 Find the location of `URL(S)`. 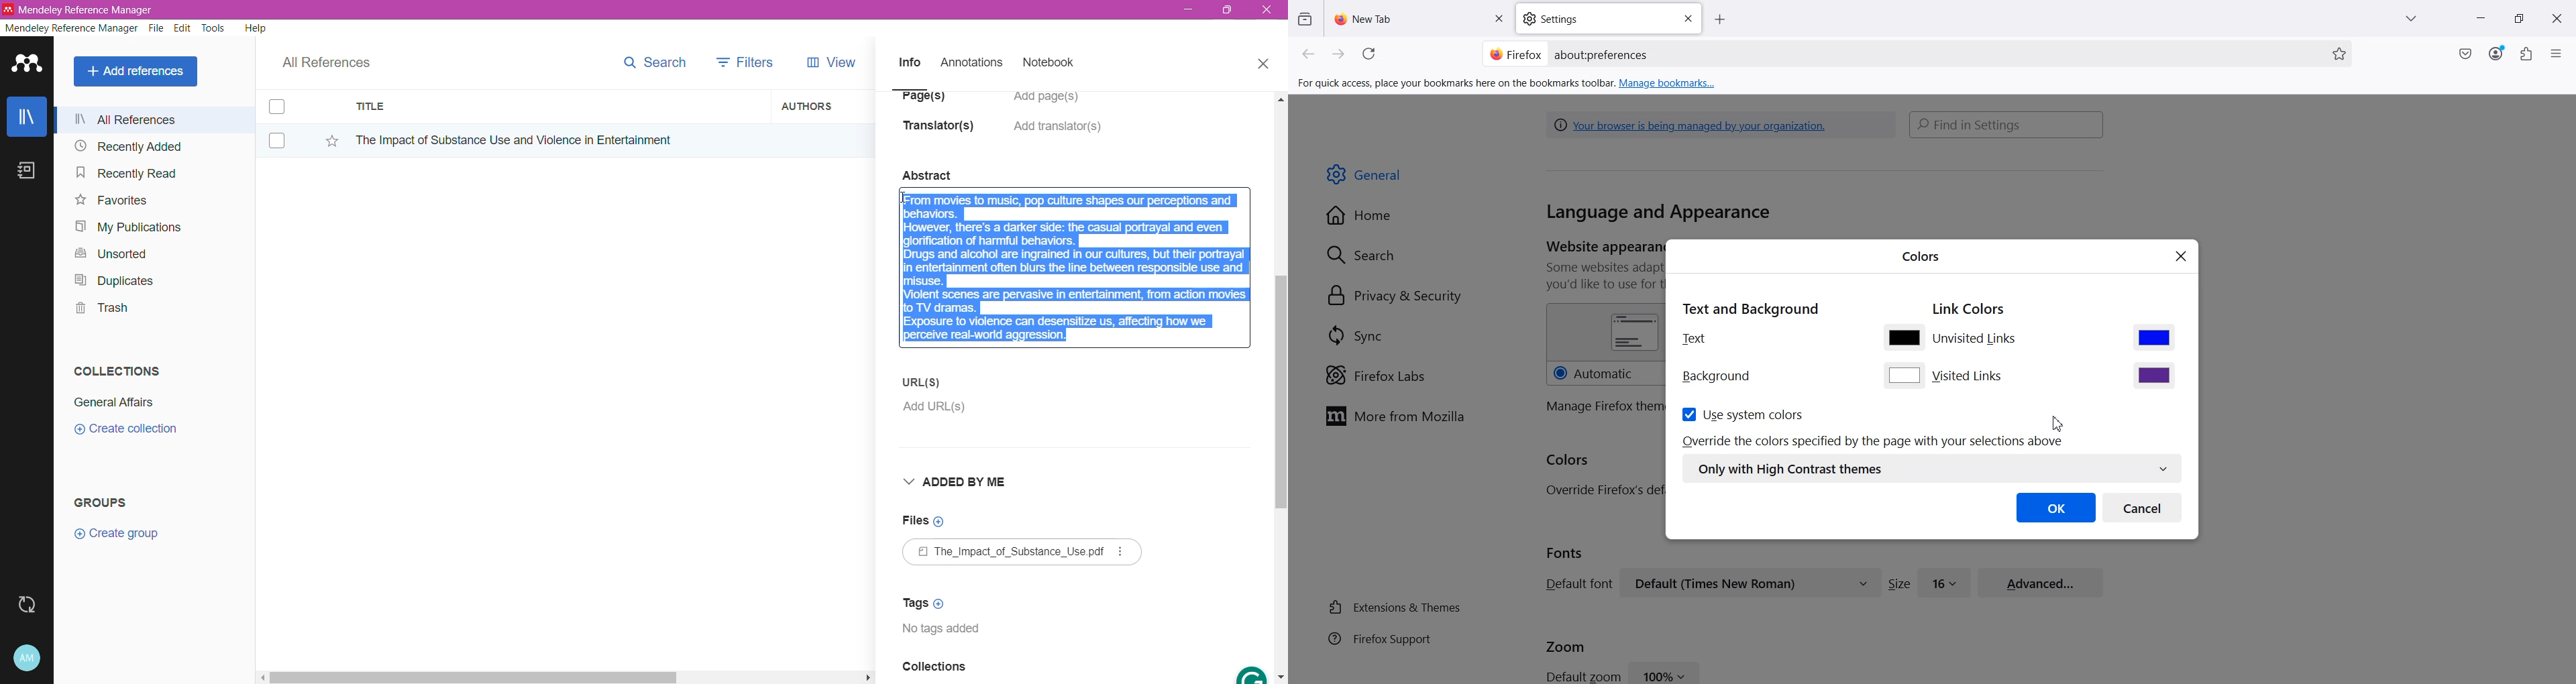

URL(S) is located at coordinates (924, 382).